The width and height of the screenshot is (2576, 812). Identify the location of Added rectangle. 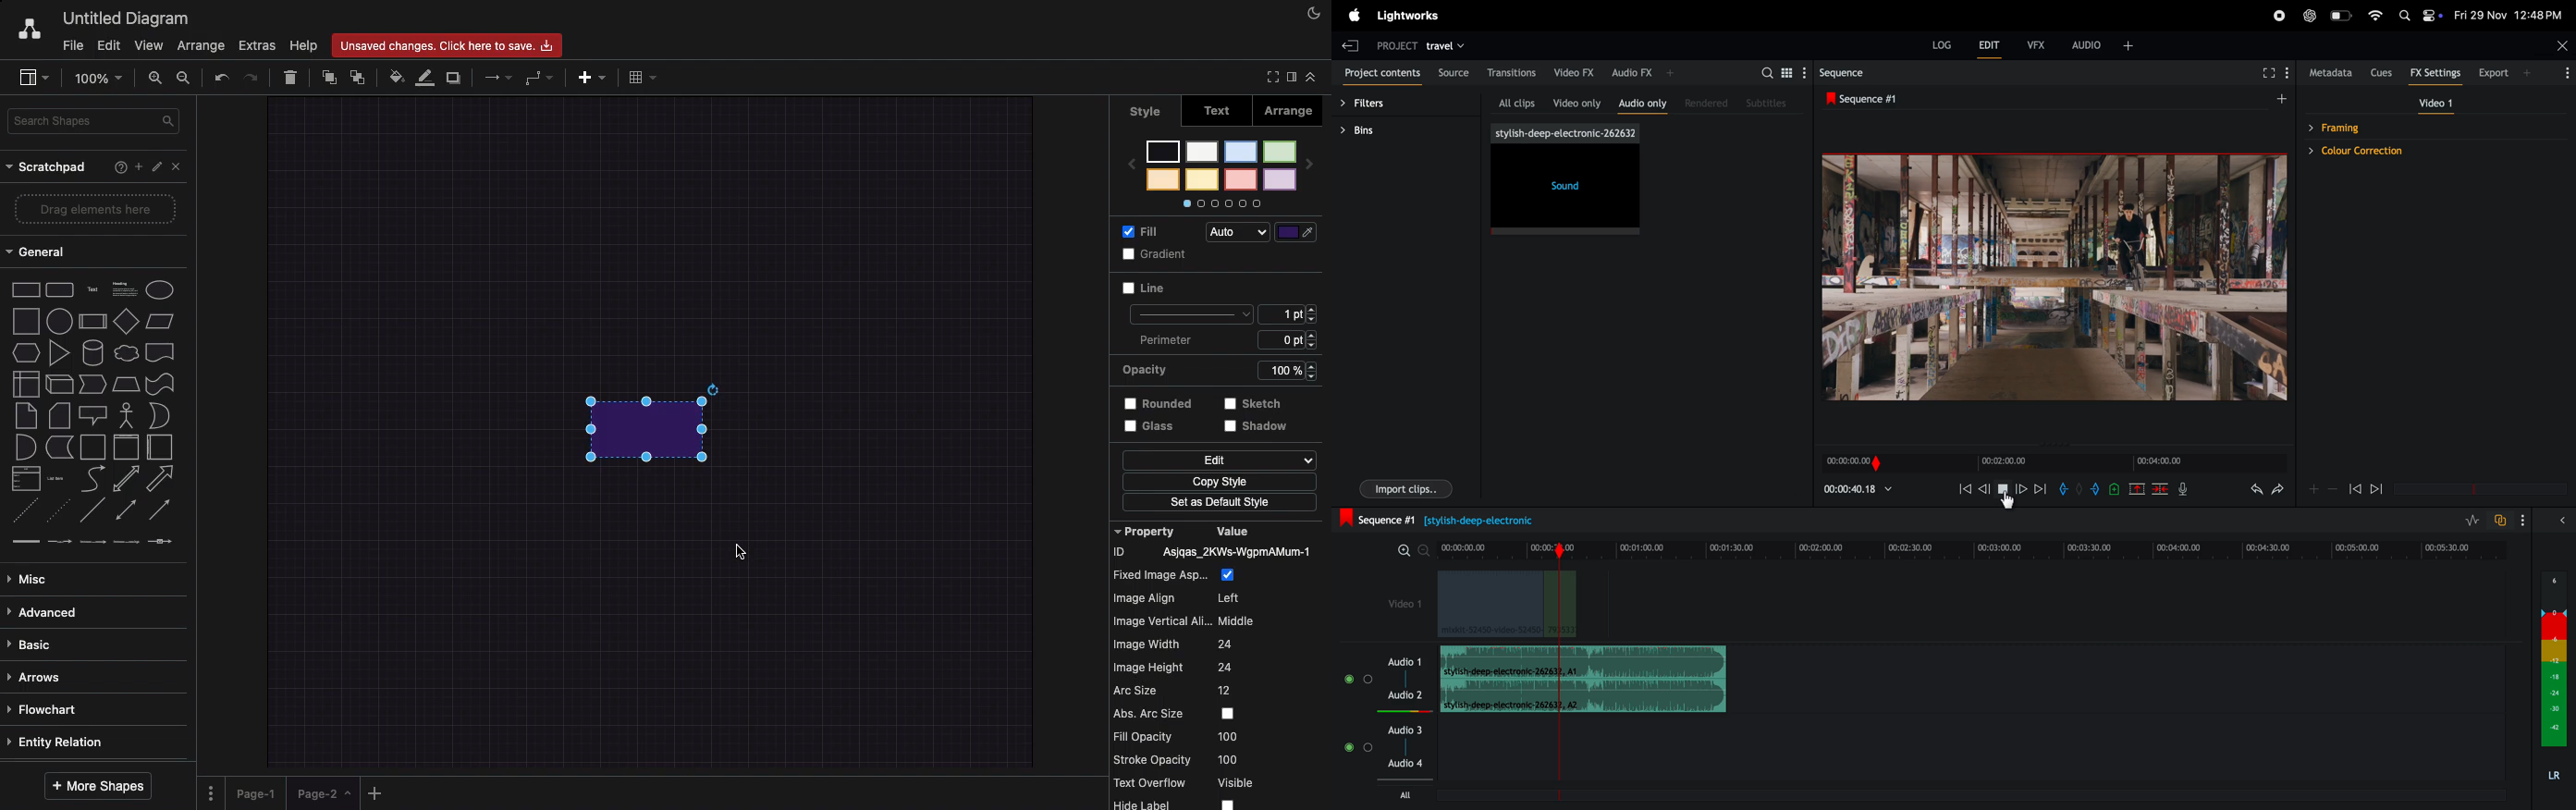
(645, 423).